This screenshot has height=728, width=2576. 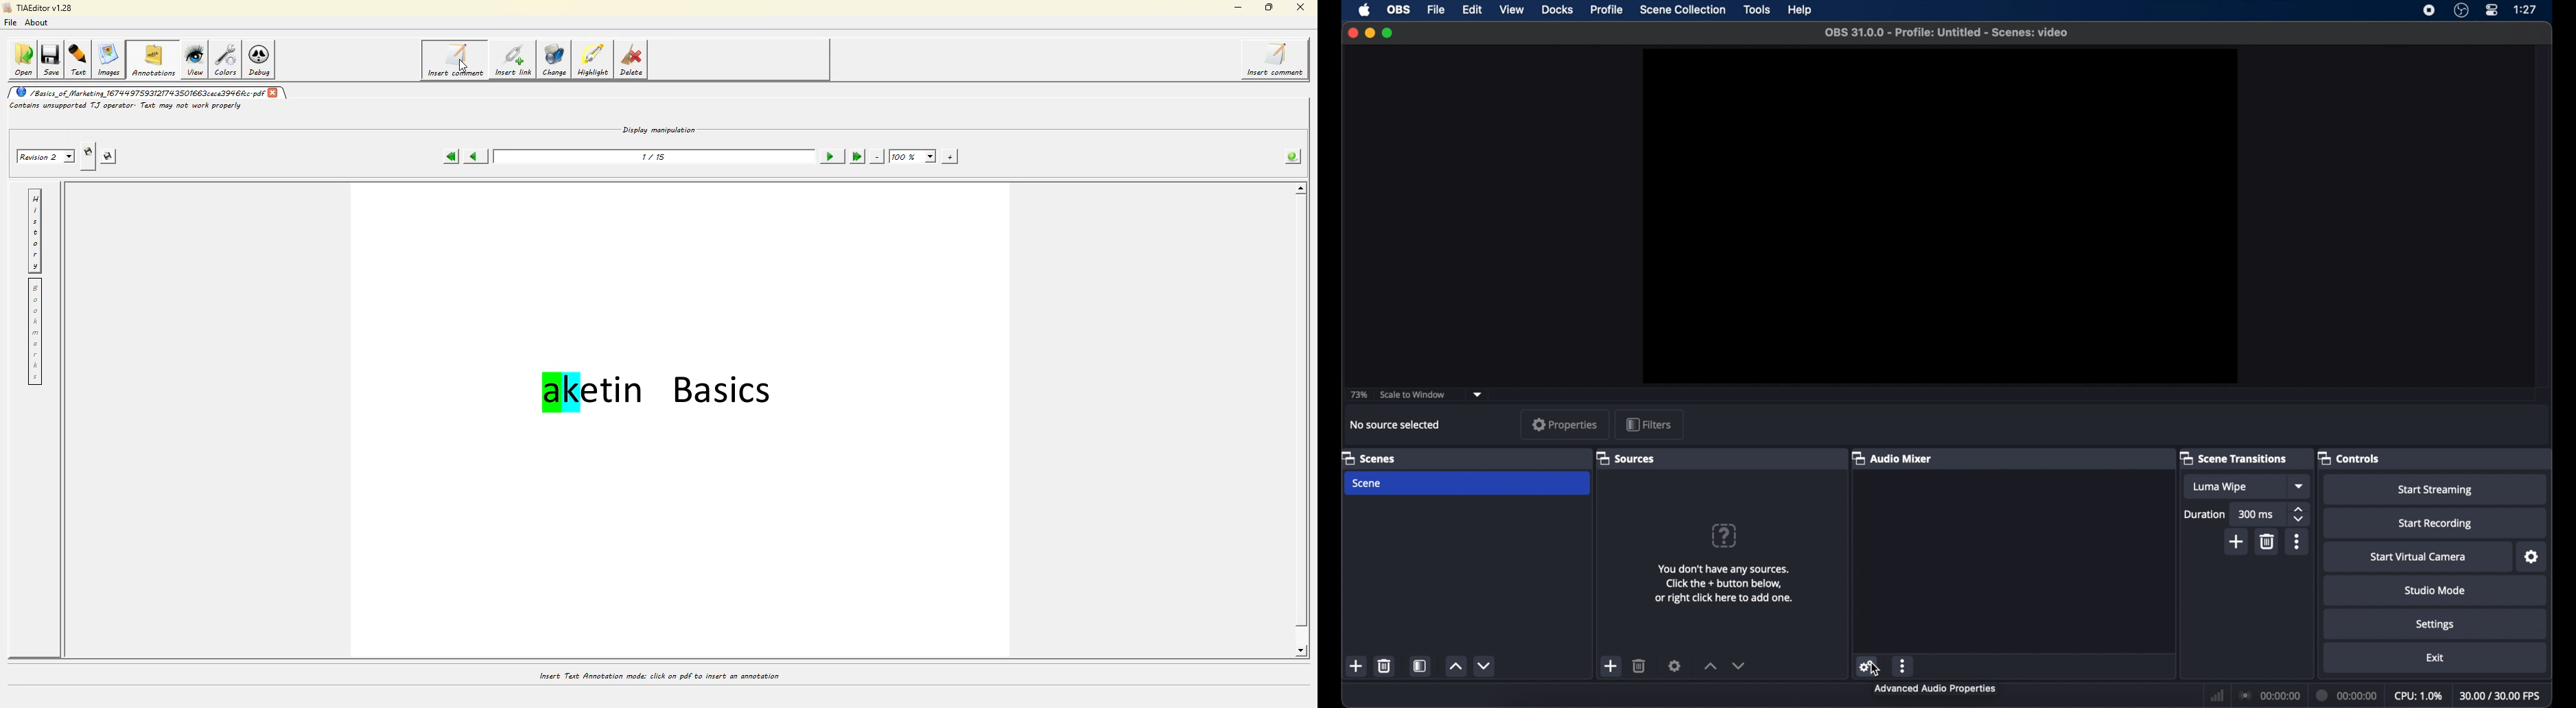 I want to click on delete, so click(x=1385, y=666).